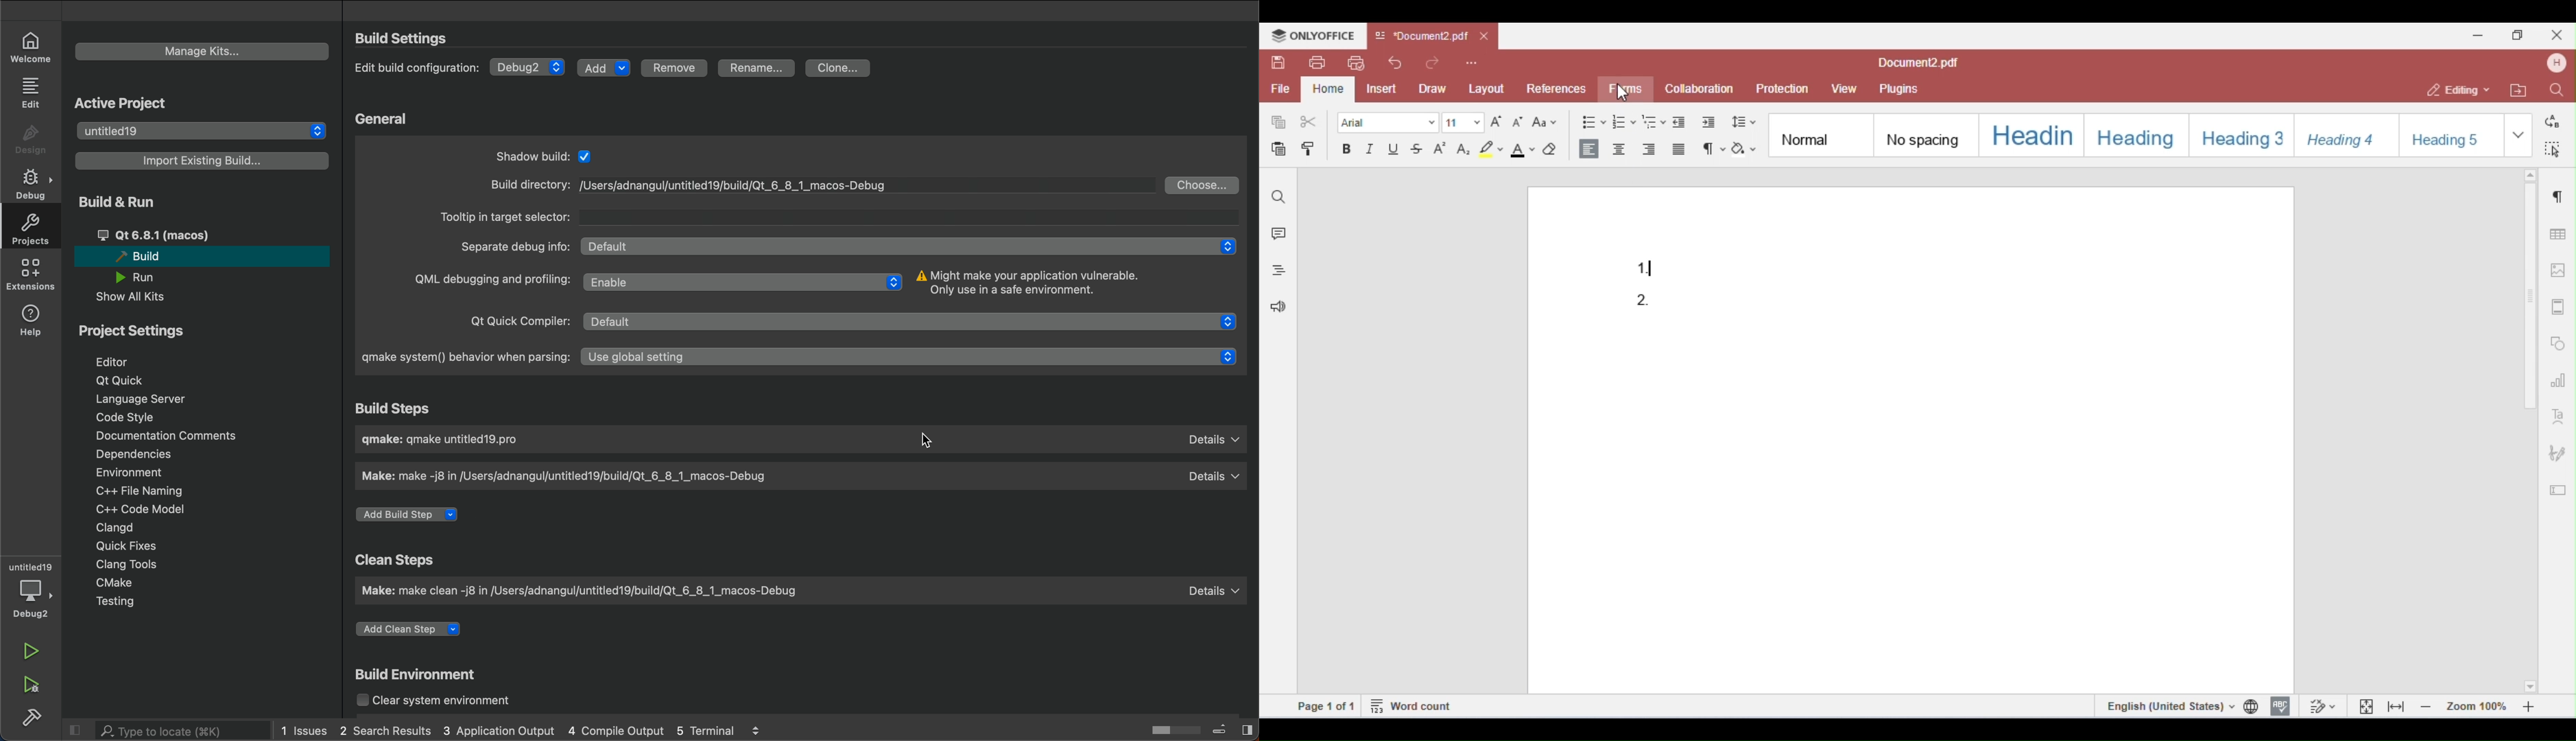 This screenshot has height=756, width=2576. I want to click on code style, so click(129, 418).